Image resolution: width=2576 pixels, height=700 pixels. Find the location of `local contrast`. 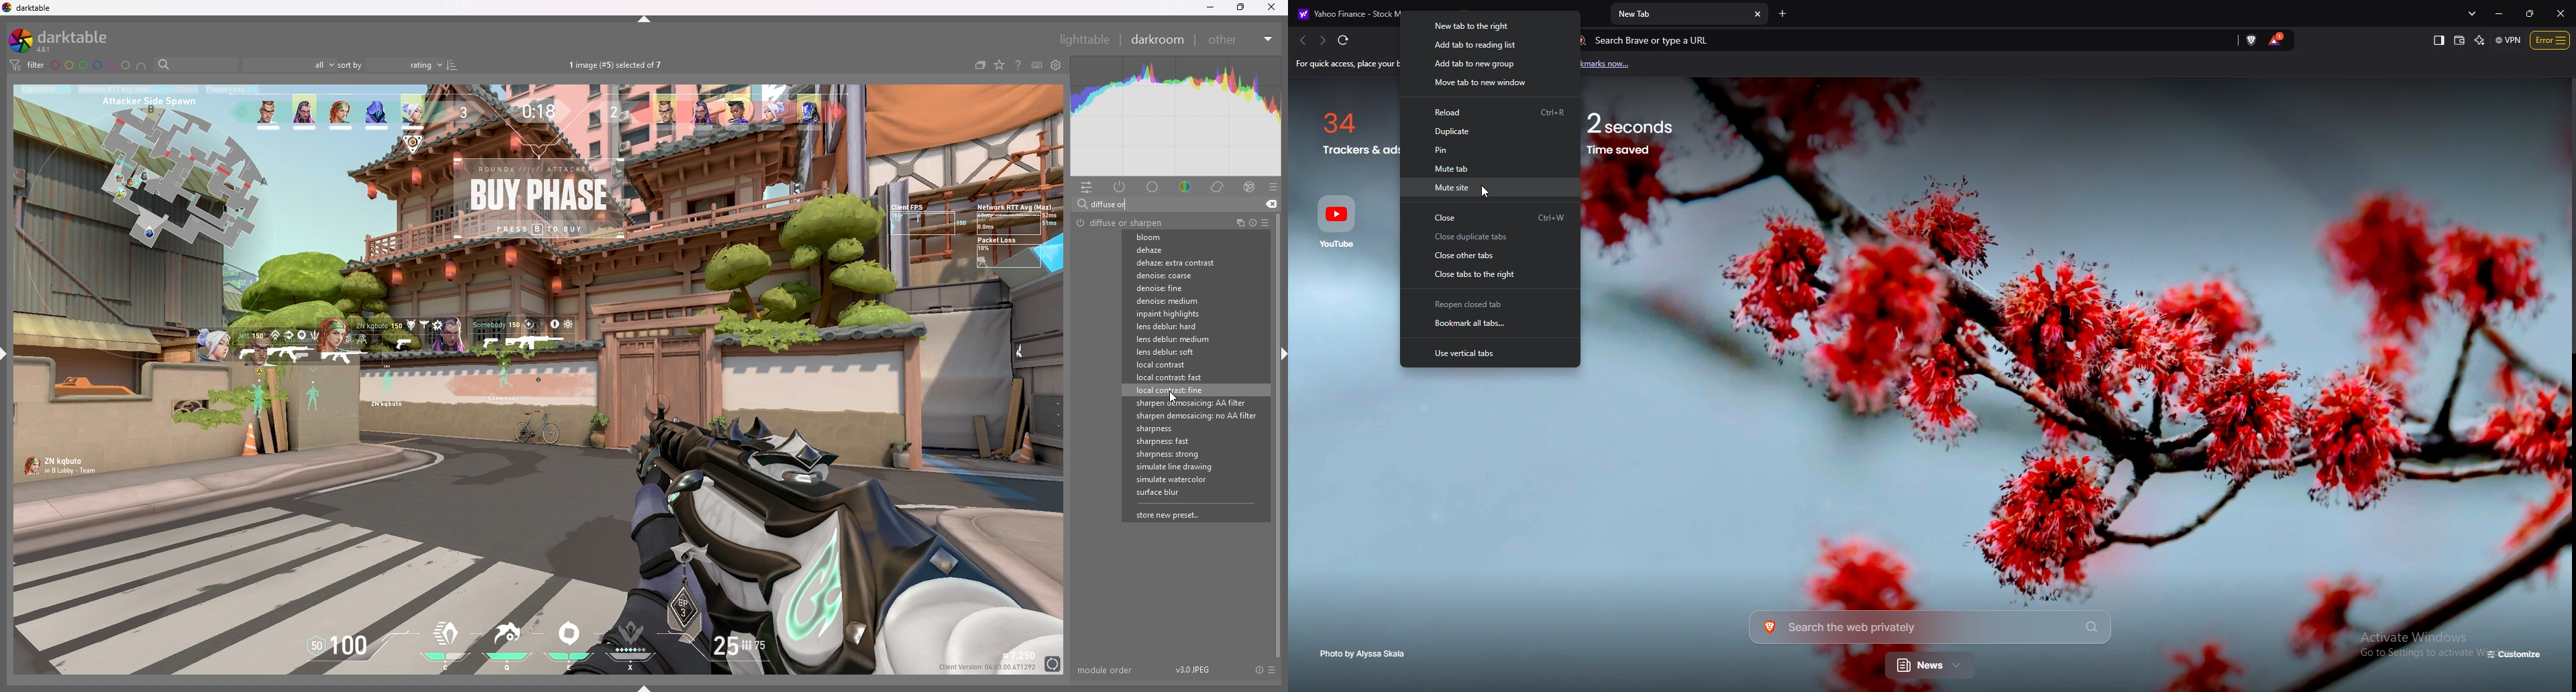

local contrast is located at coordinates (1179, 364).